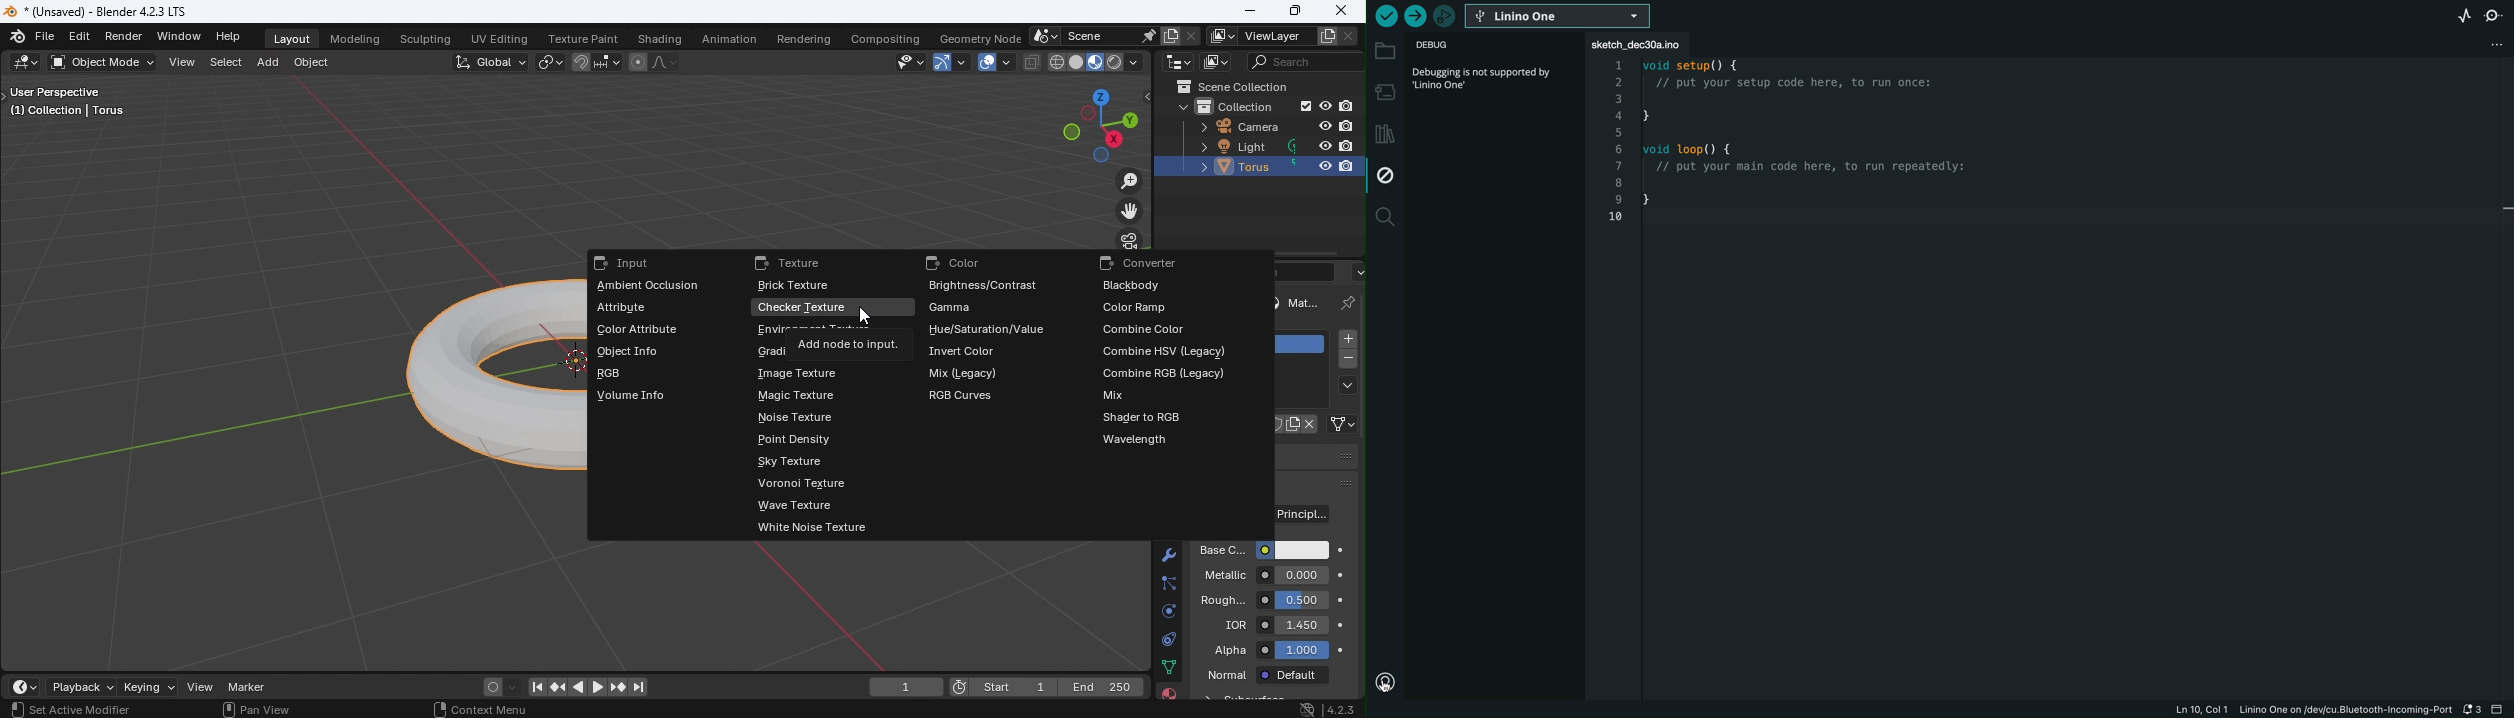 This screenshot has width=2520, height=728. Describe the element at coordinates (652, 286) in the screenshot. I see `Ambient occlusion` at that location.